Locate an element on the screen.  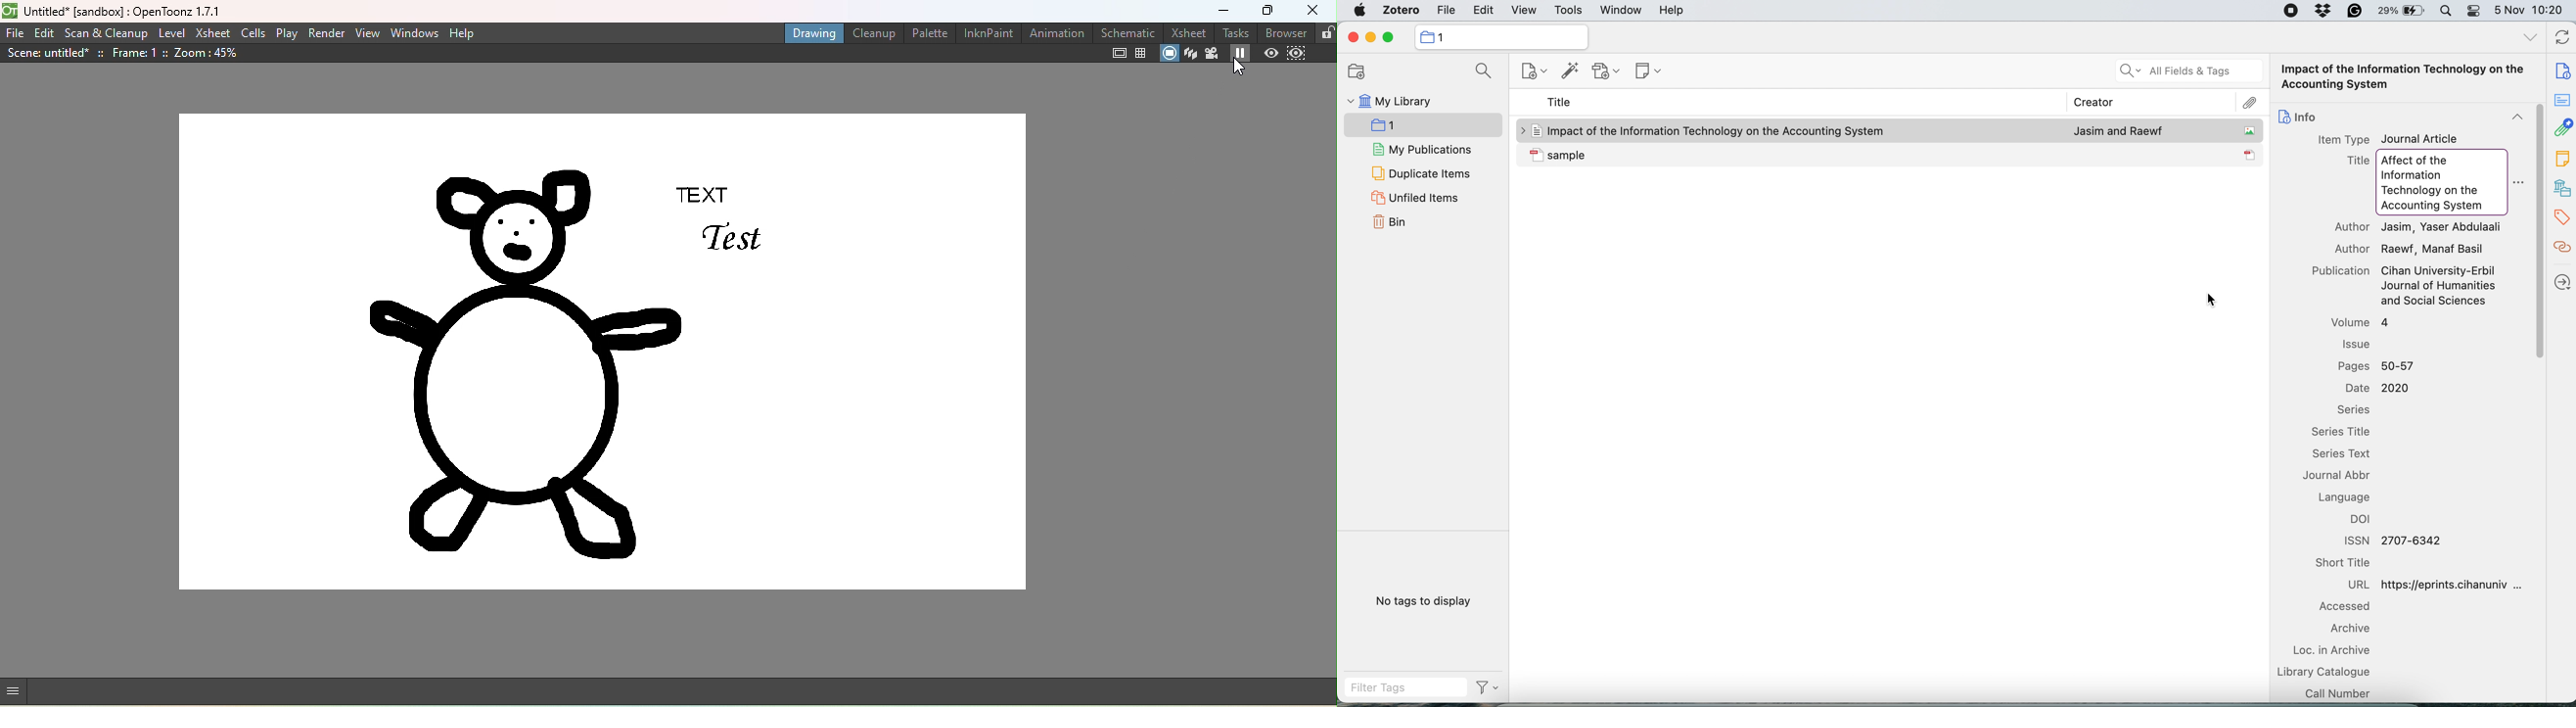
library catalogue is located at coordinates (2336, 672).